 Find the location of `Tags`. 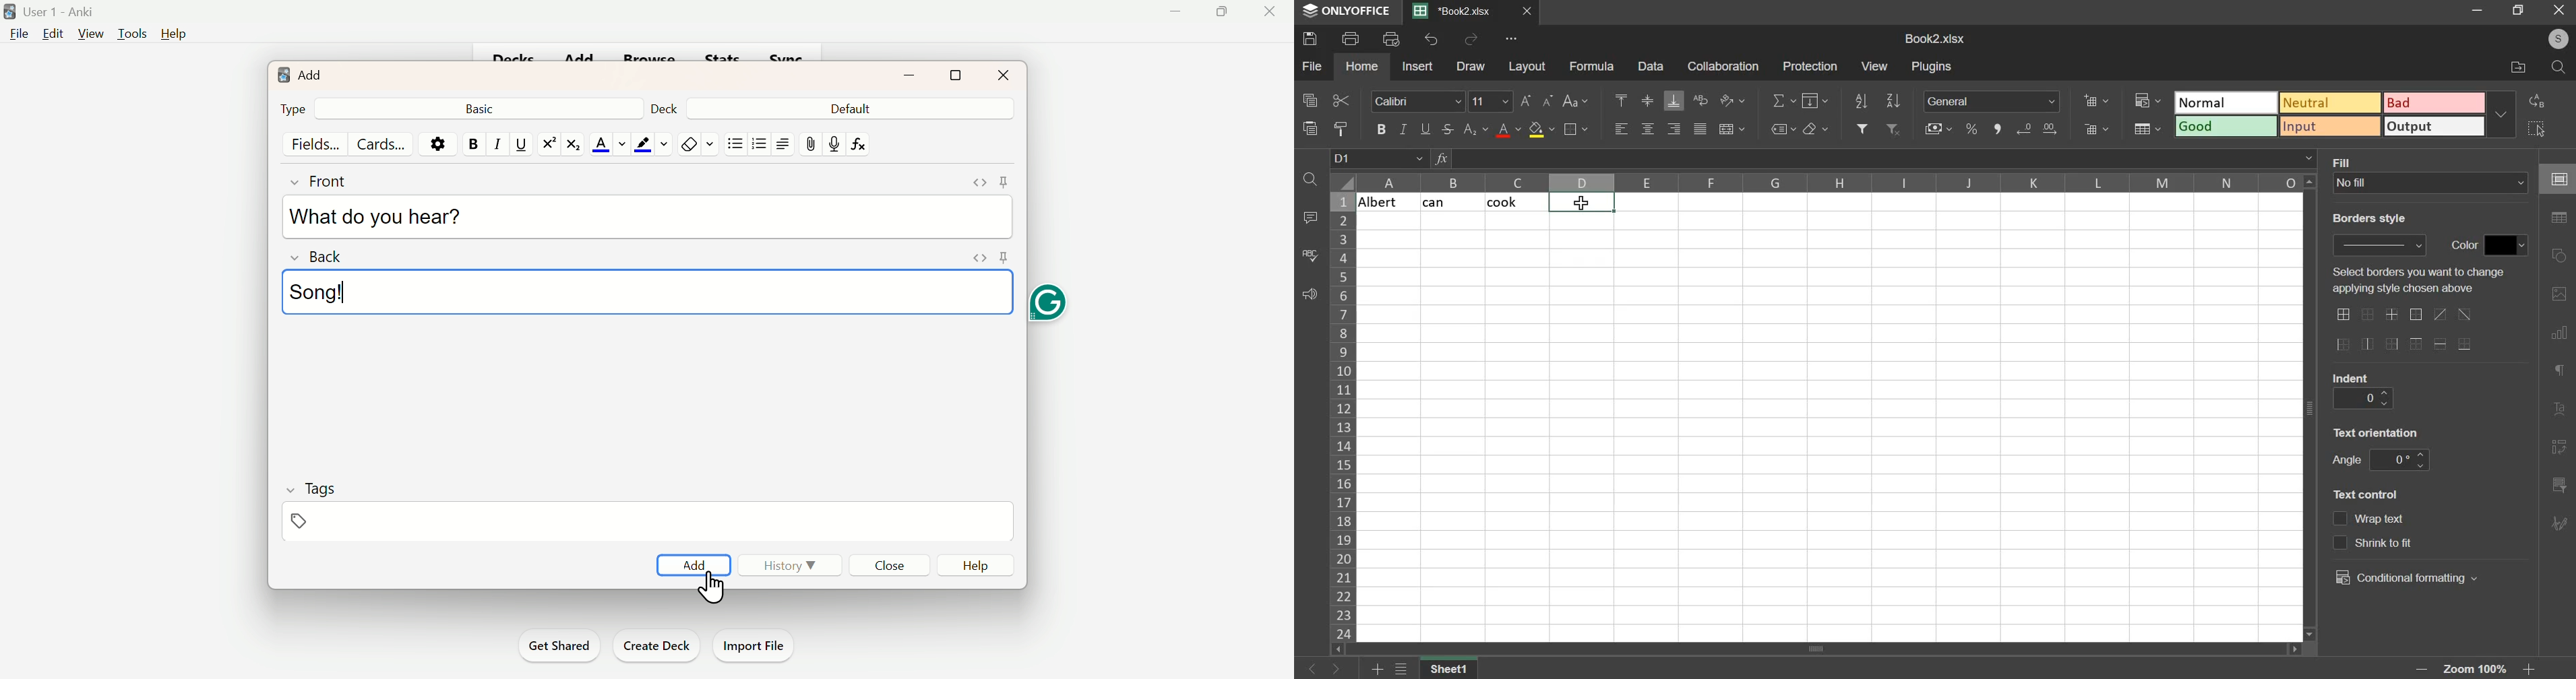

Tags is located at coordinates (324, 487).